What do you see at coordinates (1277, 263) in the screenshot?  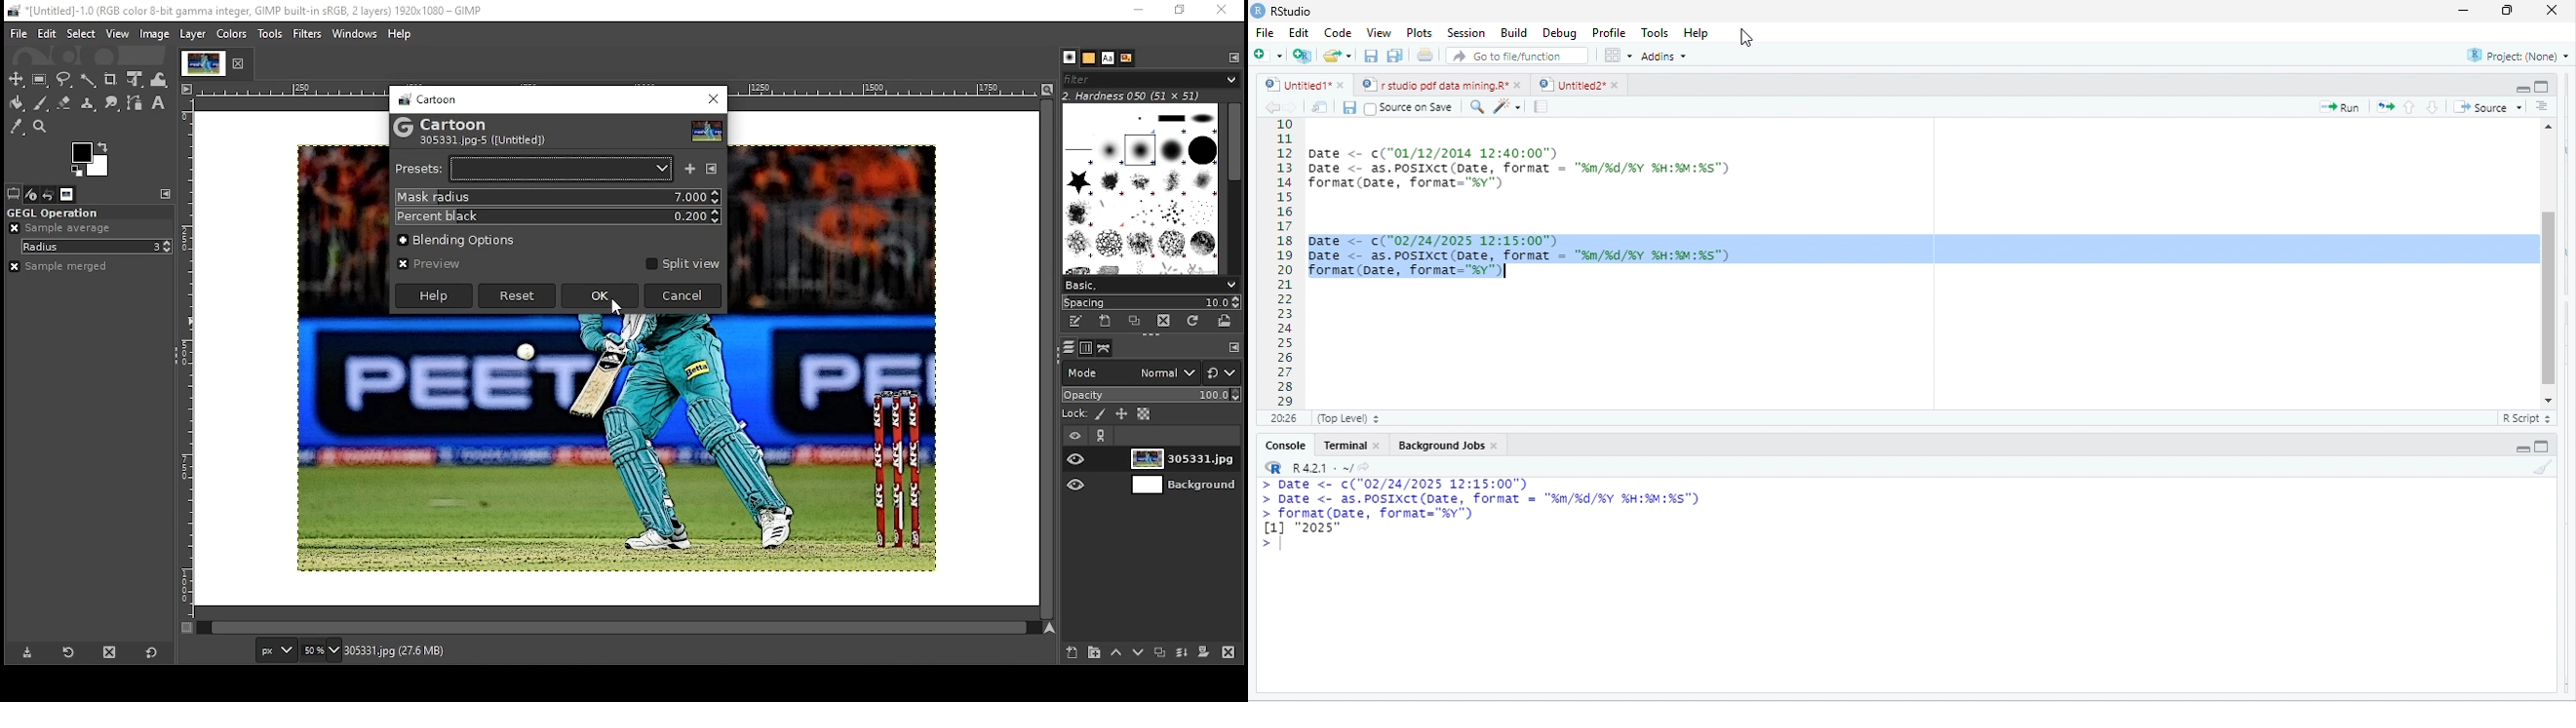 I see `10
11
12
13
14
15
16
17
18
19
20
21
22
23
24
25
26
27
28
29` at bounding box center [1277, 263].